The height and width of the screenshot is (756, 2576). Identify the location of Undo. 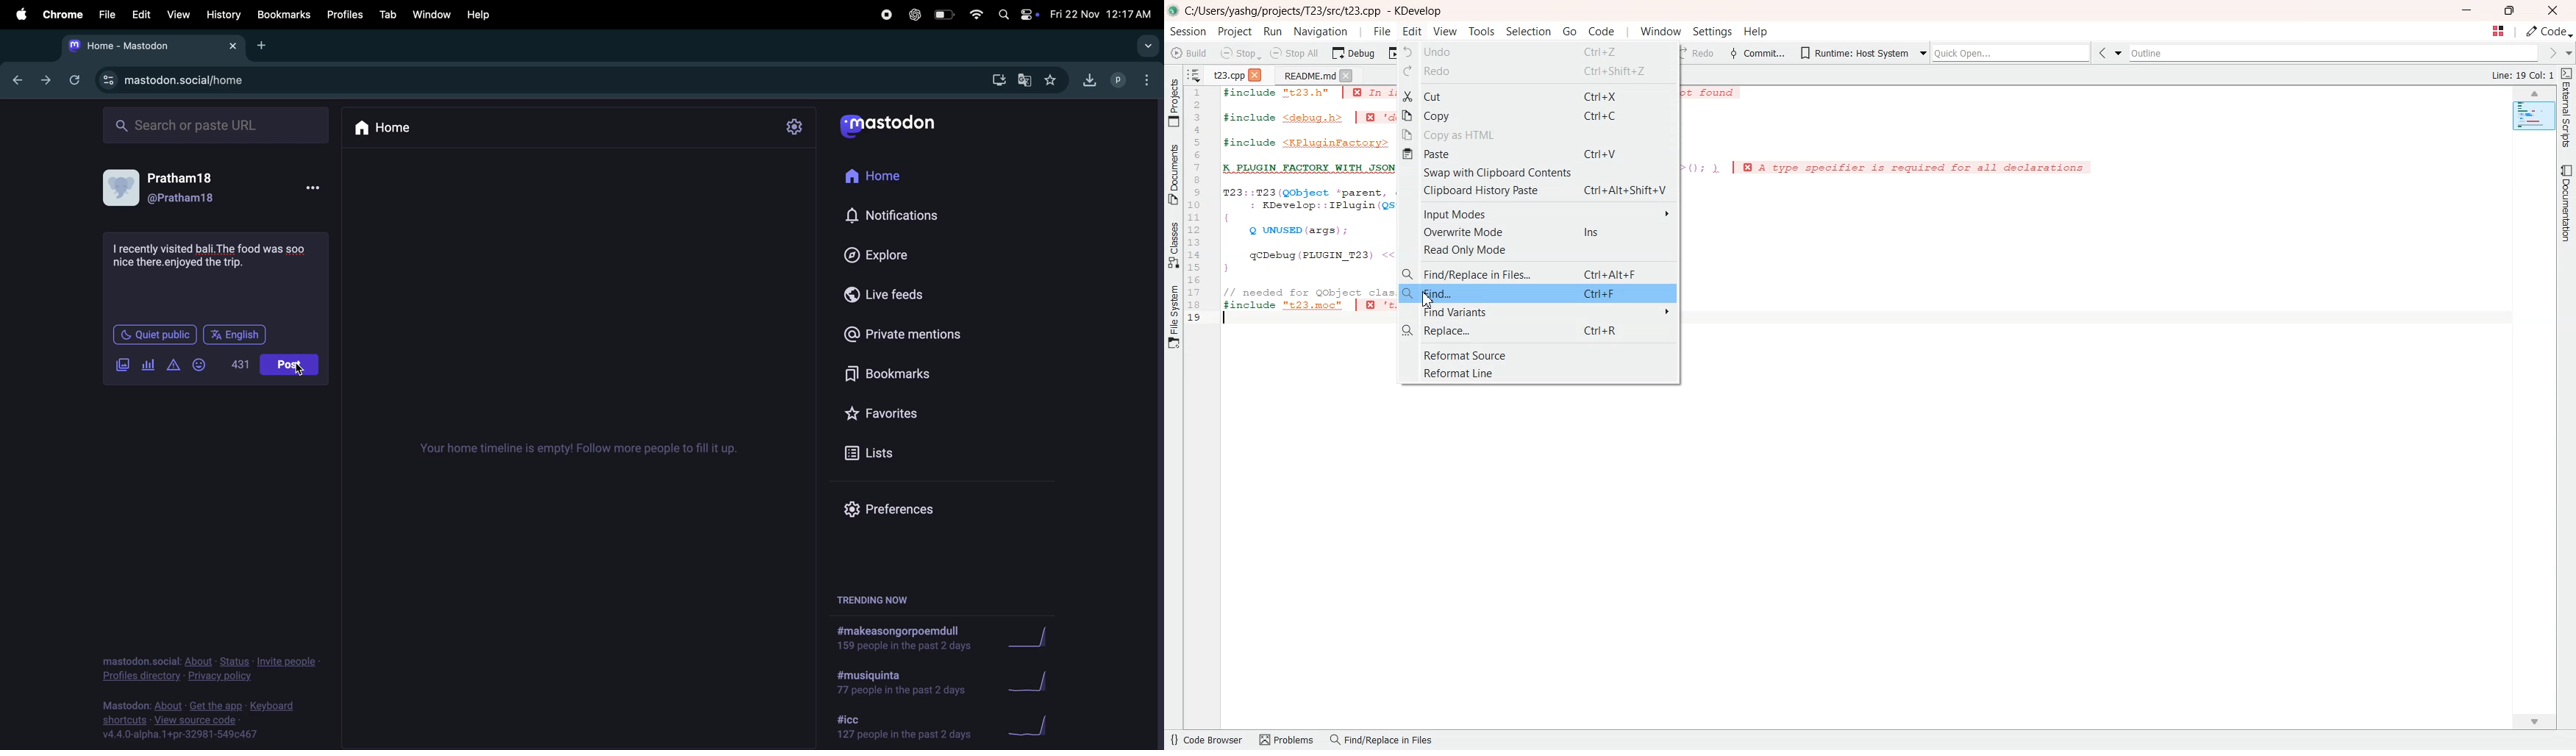
(1539, 51).